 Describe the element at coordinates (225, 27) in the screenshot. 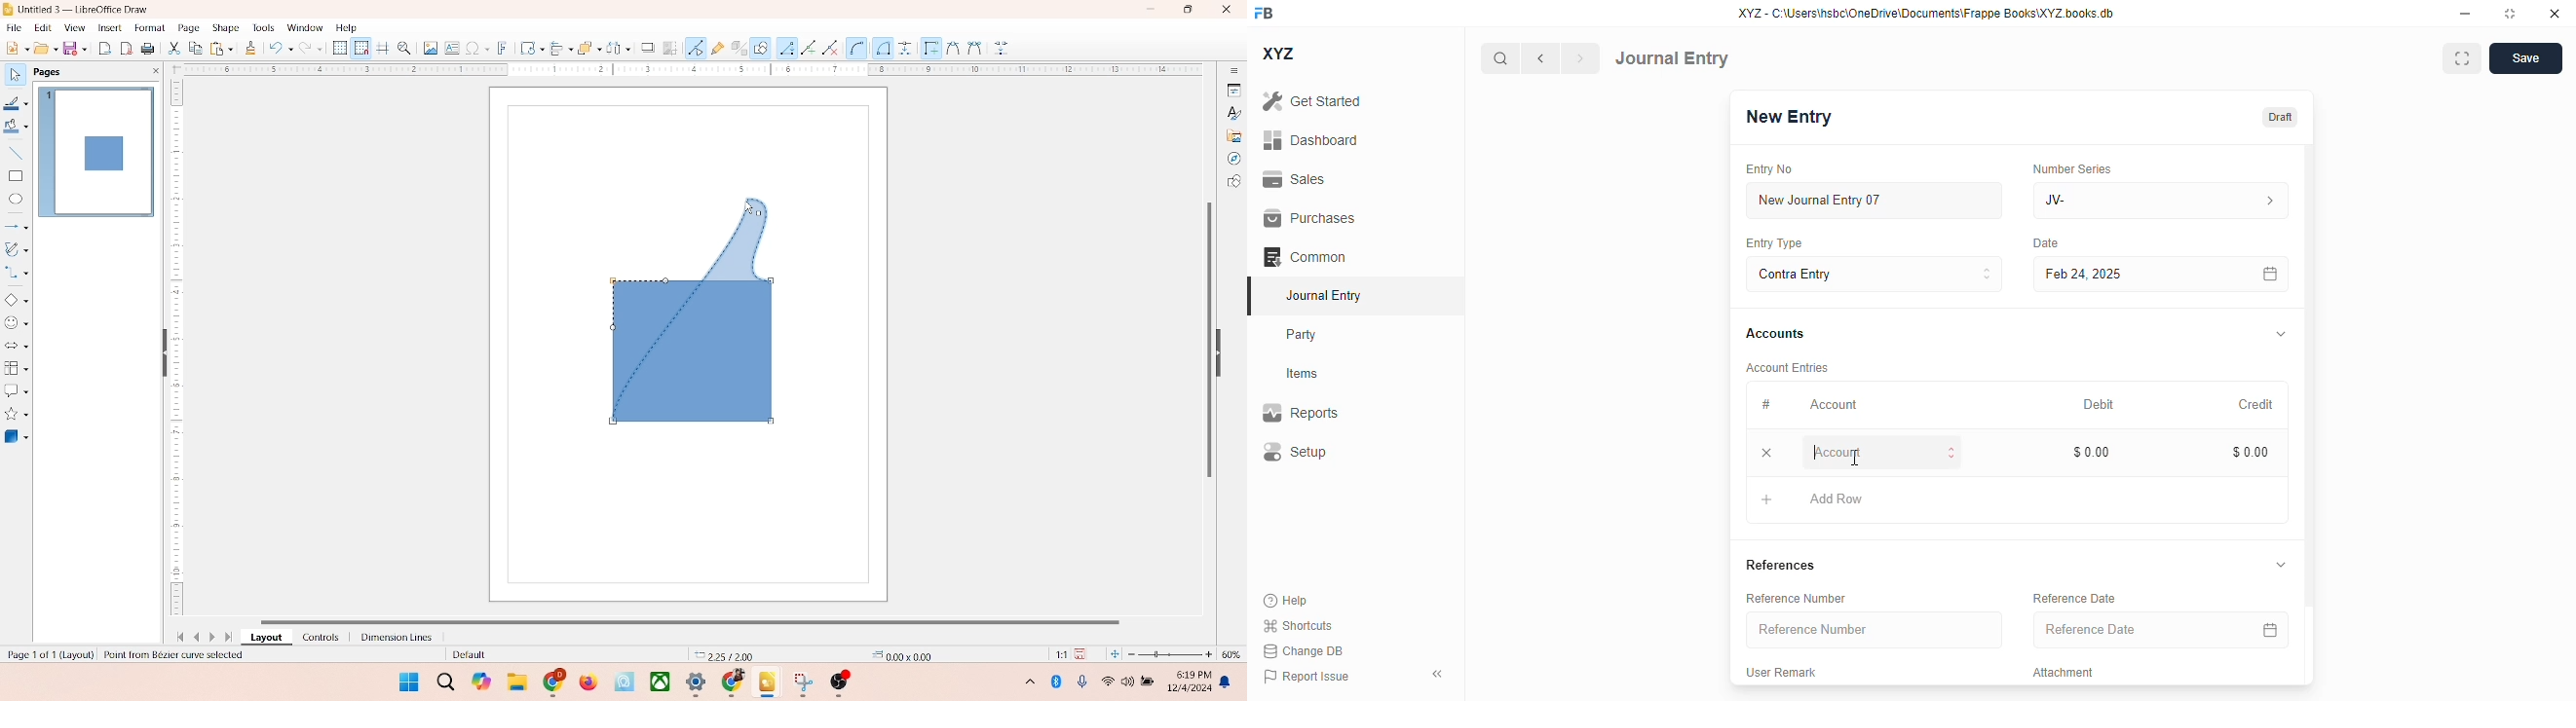

I see `shape` at that location.